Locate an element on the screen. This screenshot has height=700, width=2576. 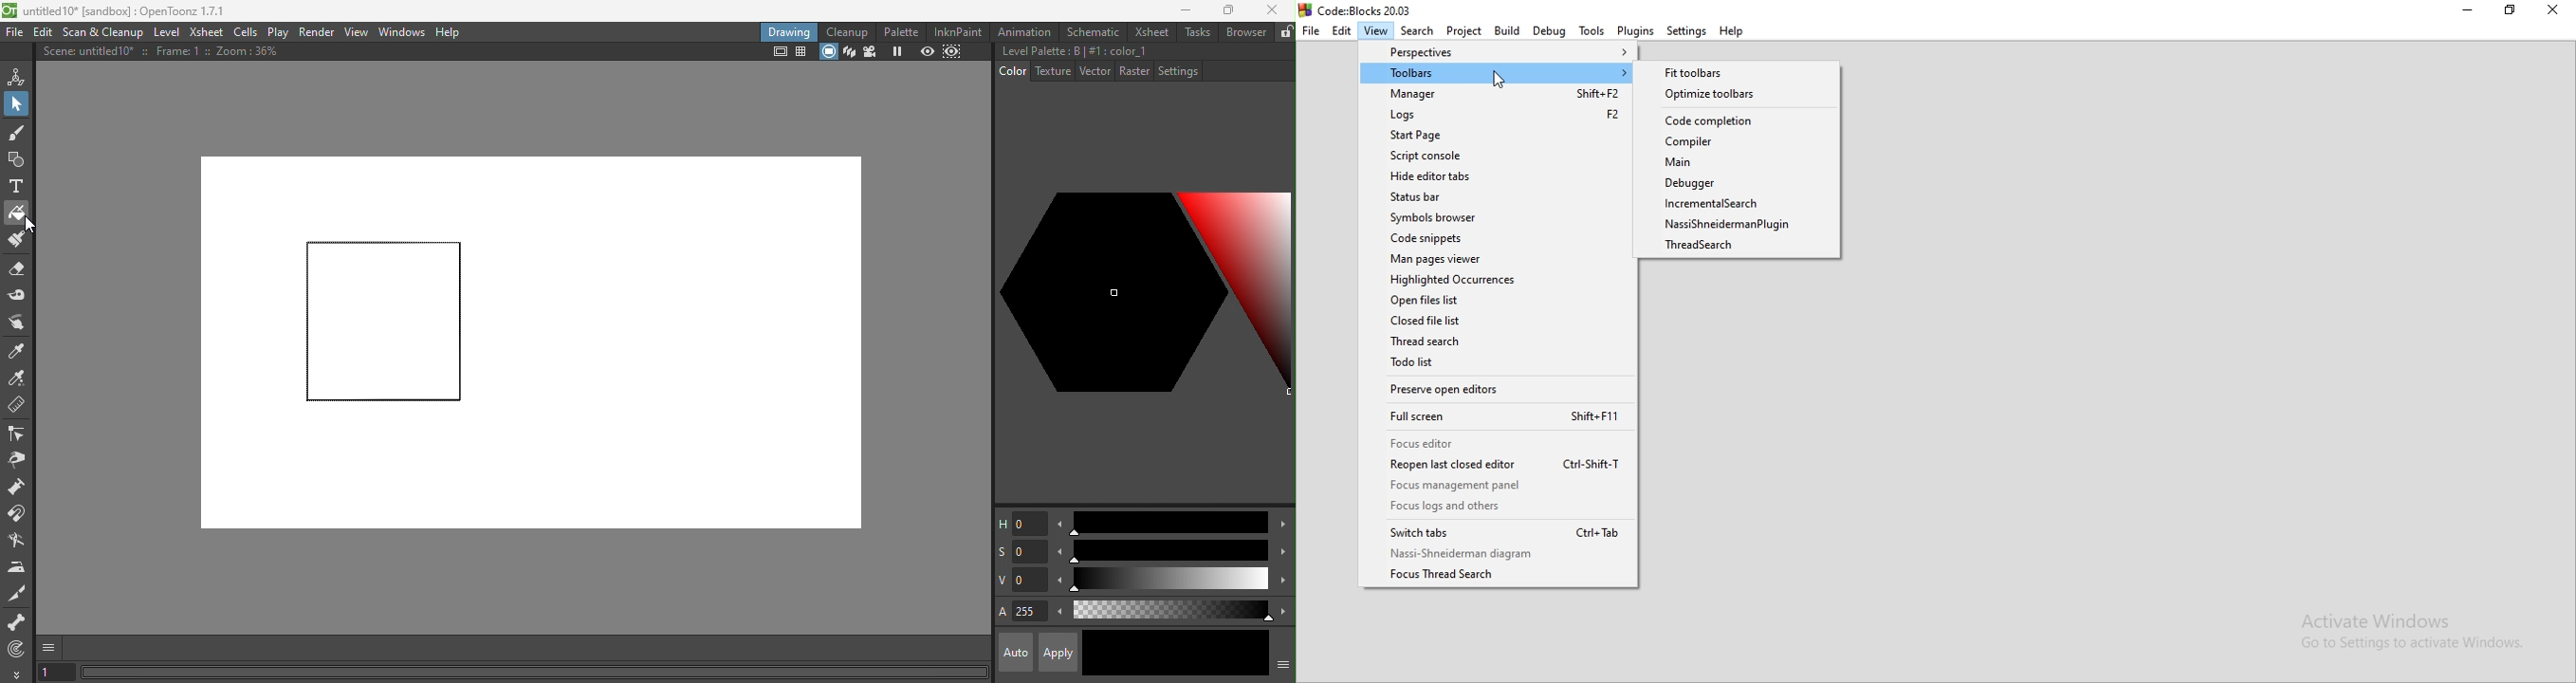
Compiler is located at coordinates (1739, 141).